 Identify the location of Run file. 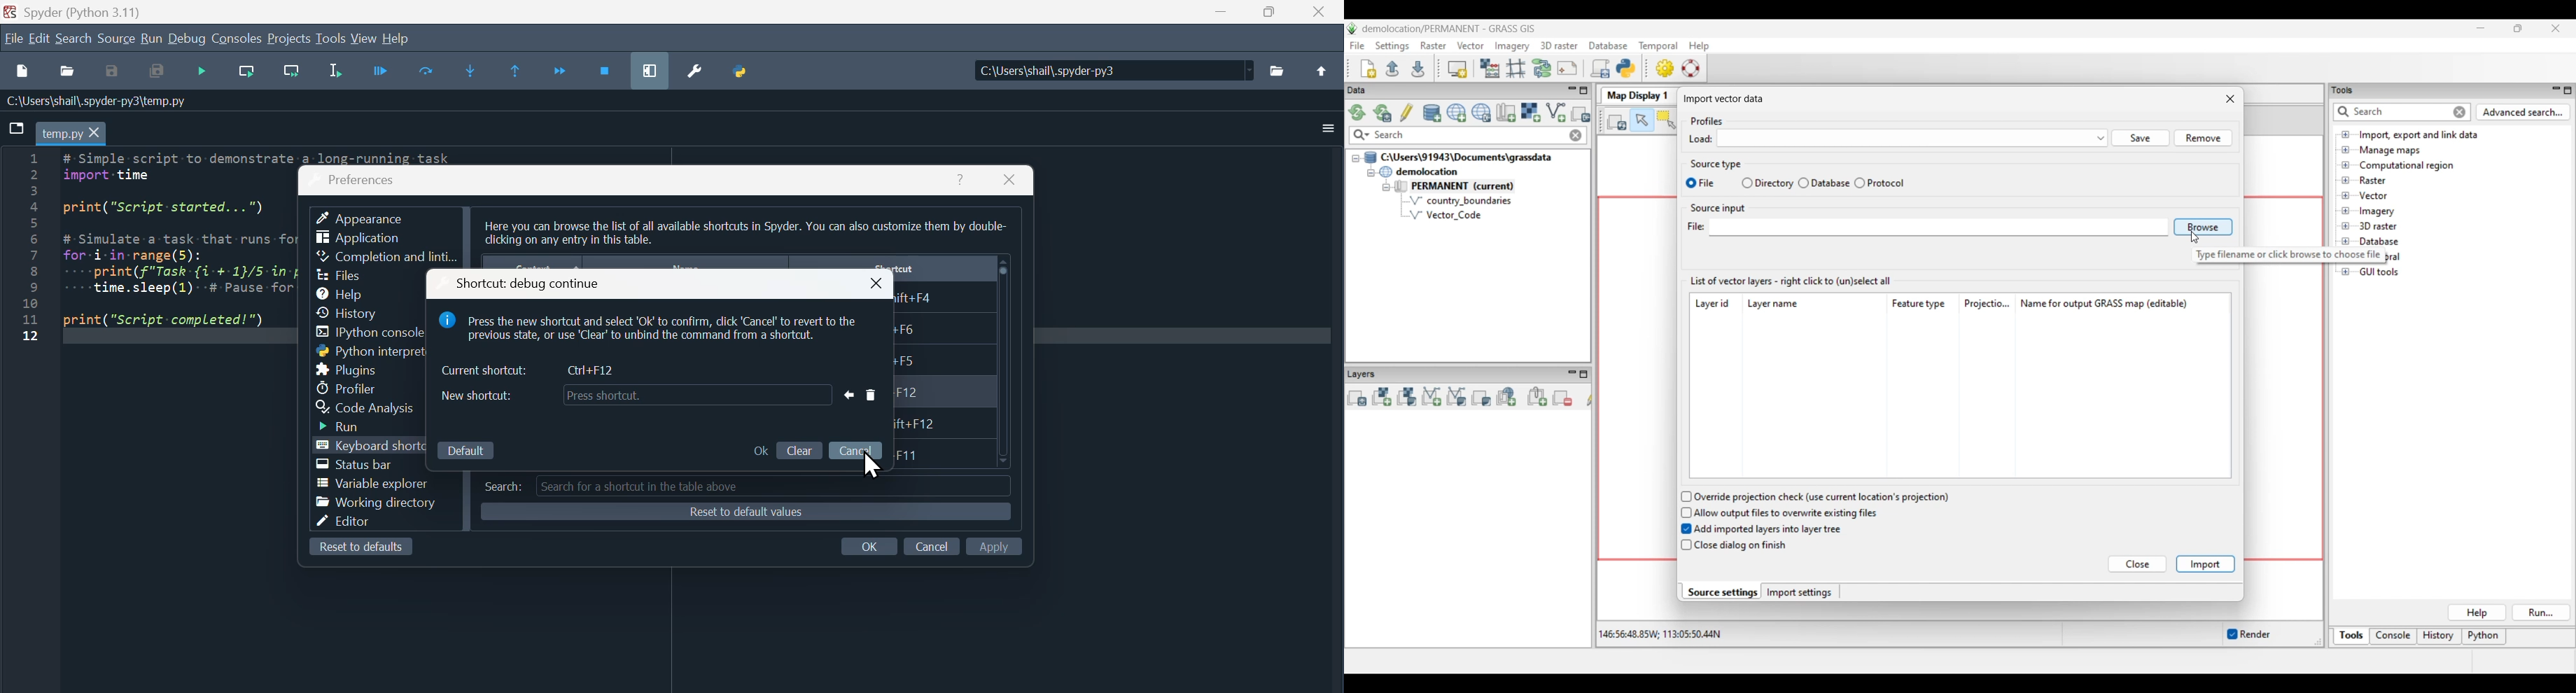
(382, 74).